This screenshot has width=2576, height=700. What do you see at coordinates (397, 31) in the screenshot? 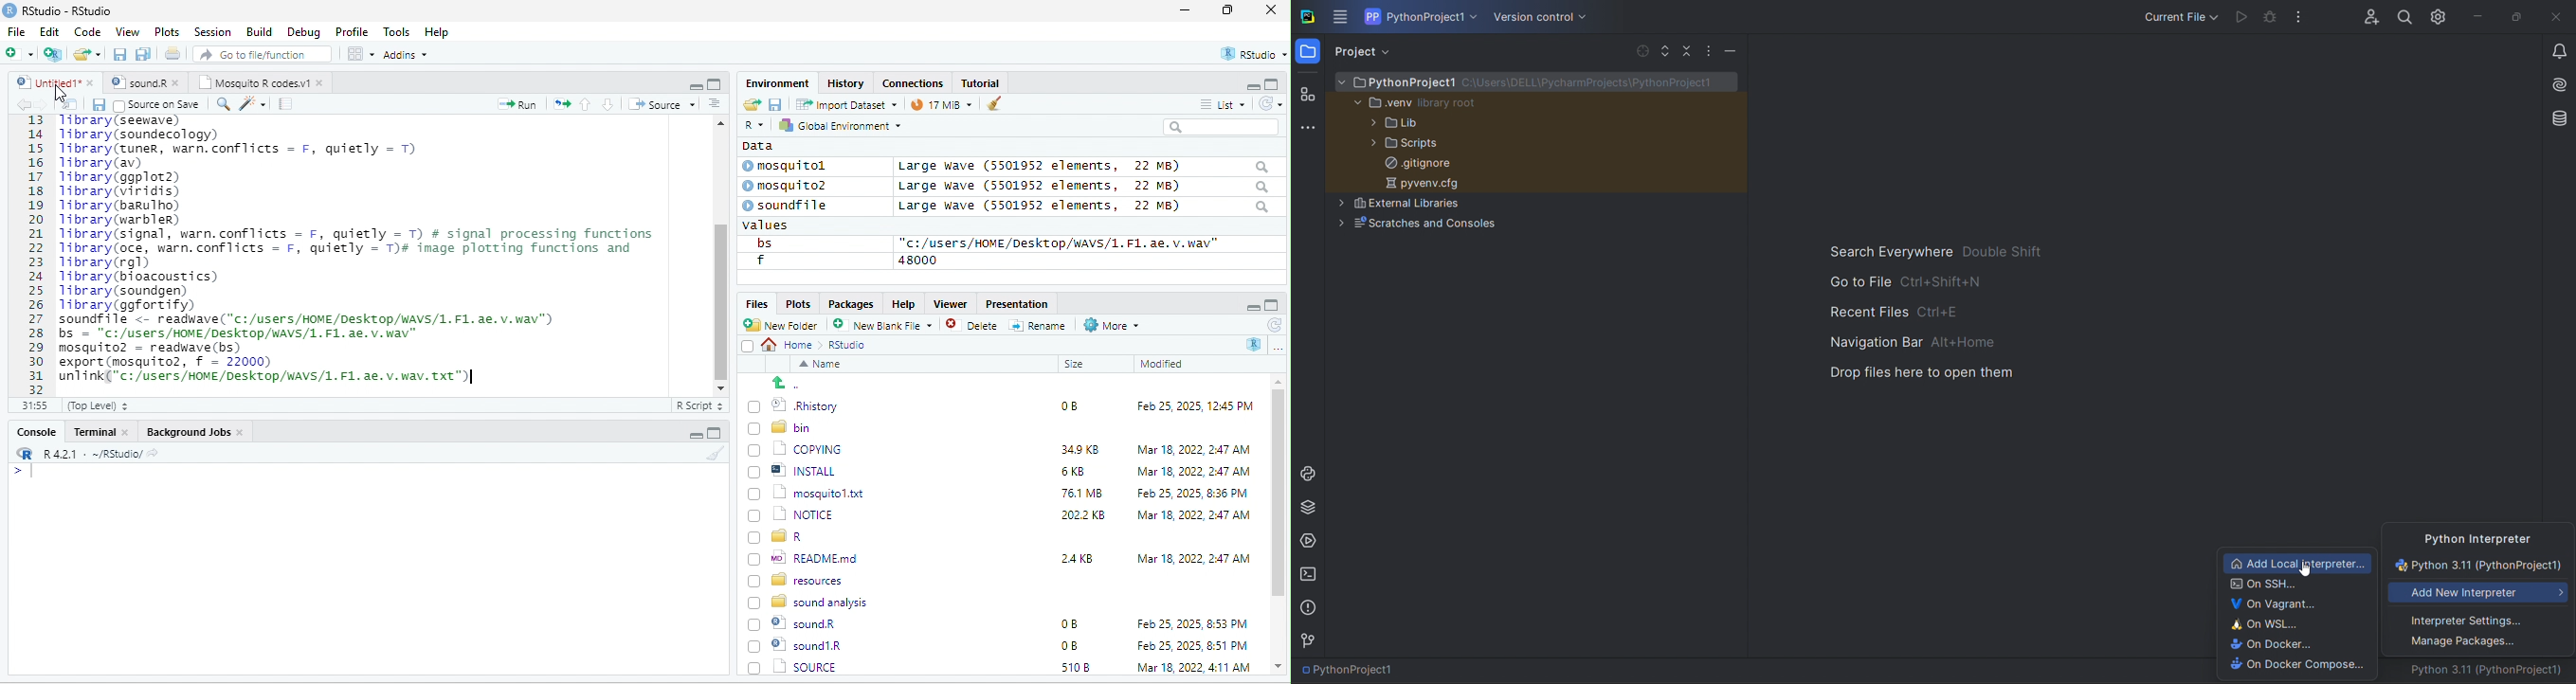
I see `Tools` at bounding box center [397, 31].